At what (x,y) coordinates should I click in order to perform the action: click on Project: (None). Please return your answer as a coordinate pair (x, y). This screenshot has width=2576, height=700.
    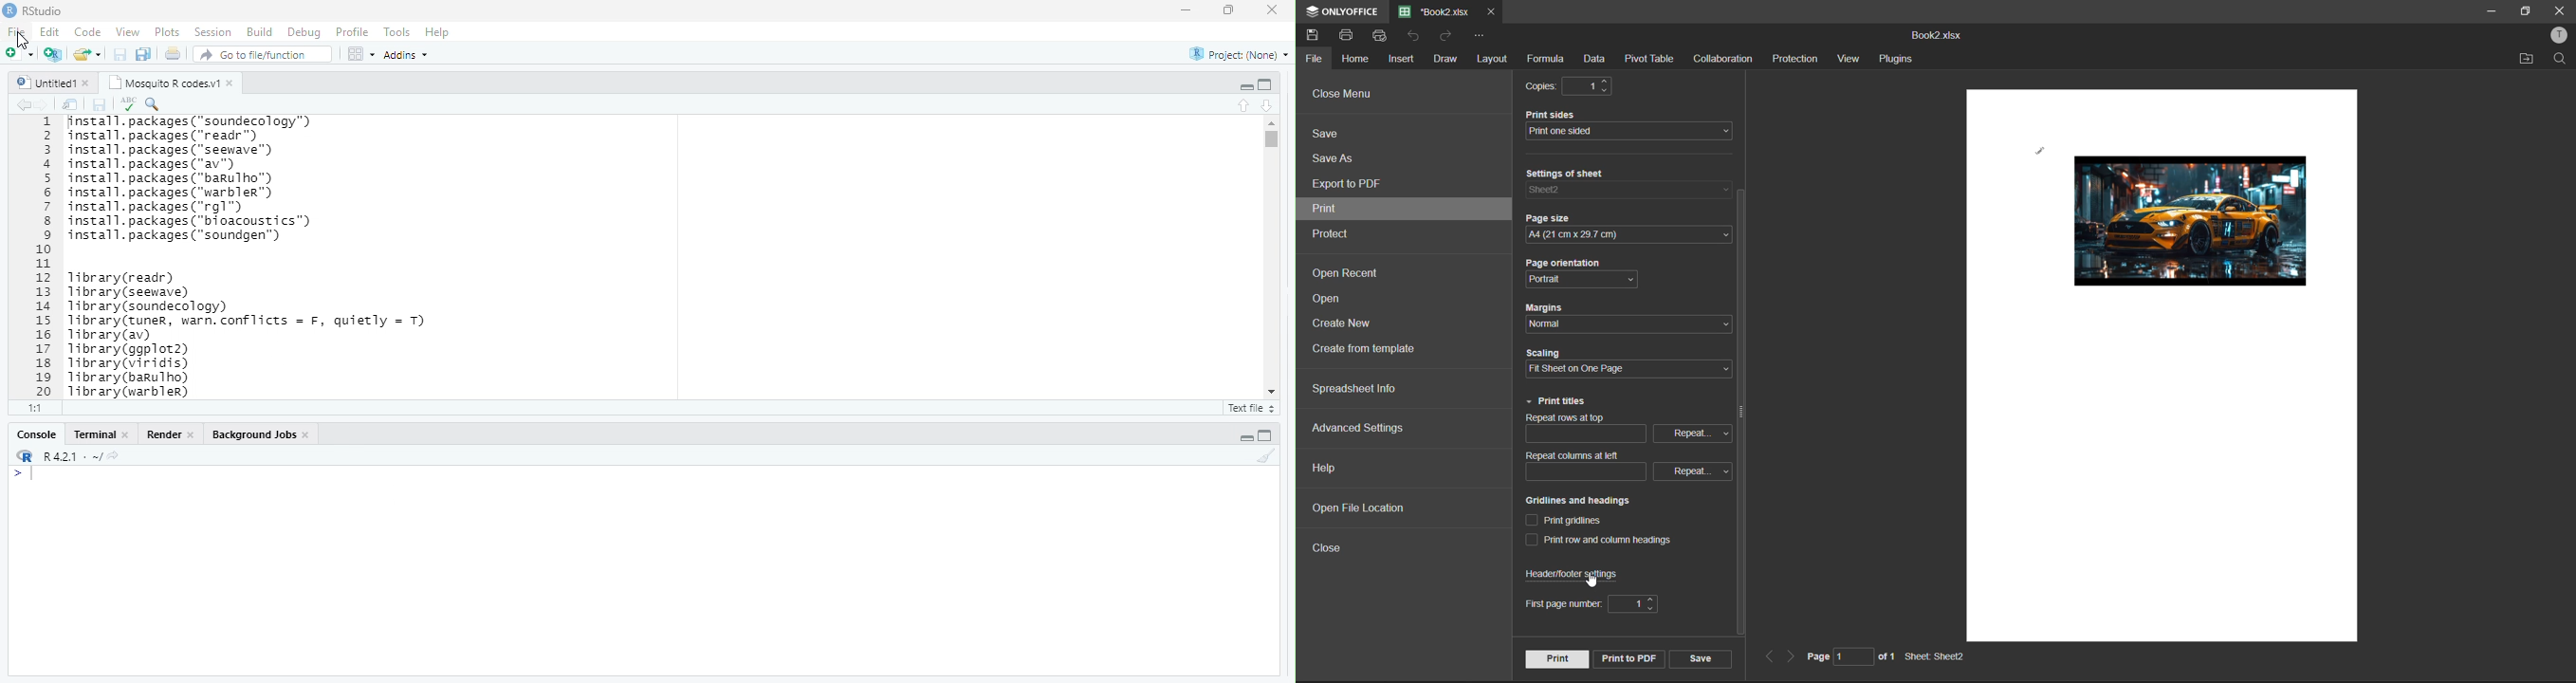
    Looking at the image, I should click on (1240, 55).